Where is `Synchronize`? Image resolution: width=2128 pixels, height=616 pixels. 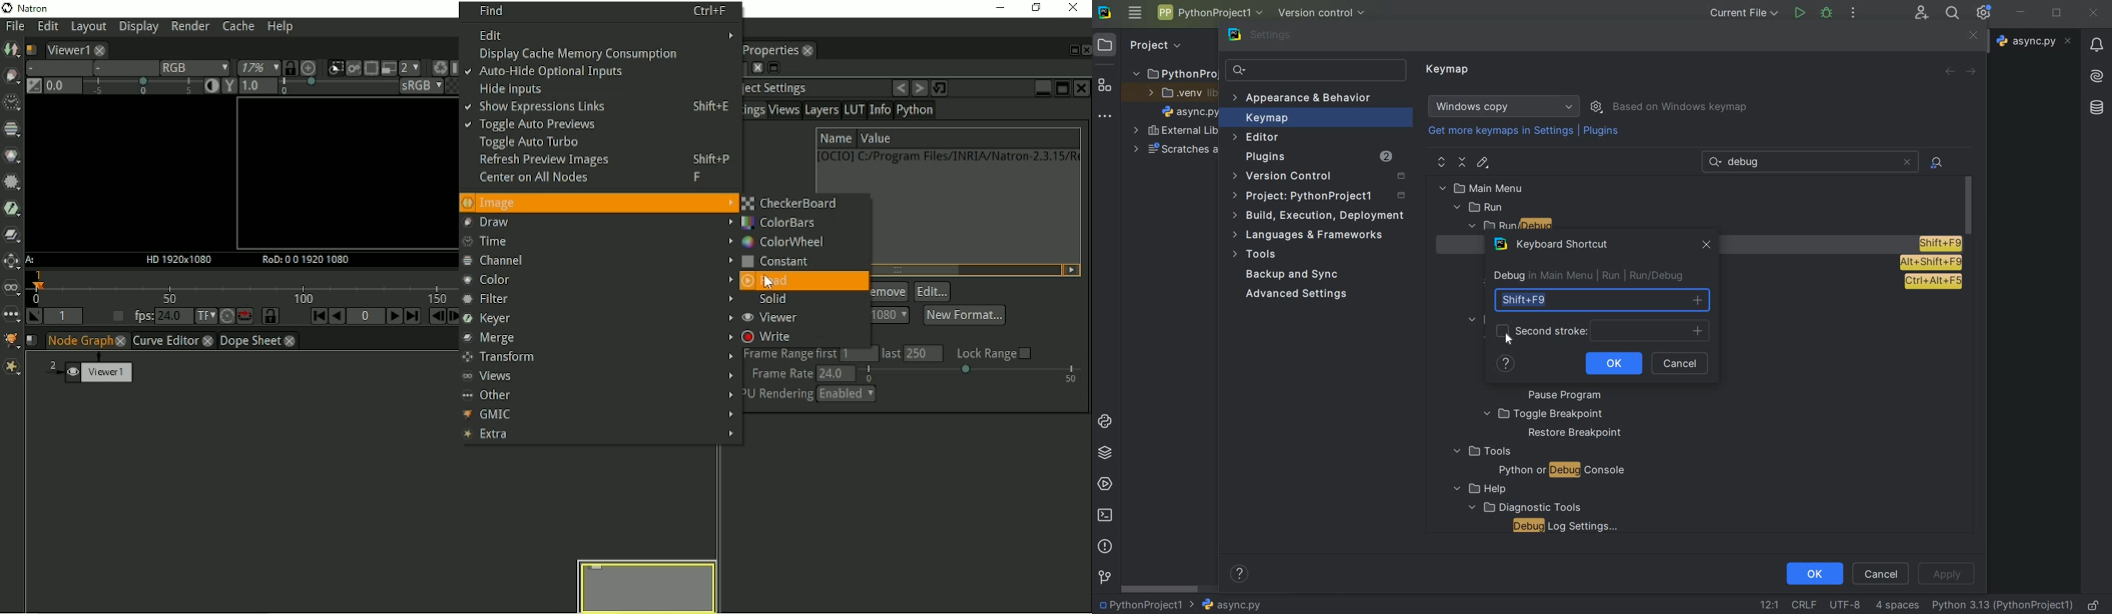 Synchronize is located at coordinates (289, 67).